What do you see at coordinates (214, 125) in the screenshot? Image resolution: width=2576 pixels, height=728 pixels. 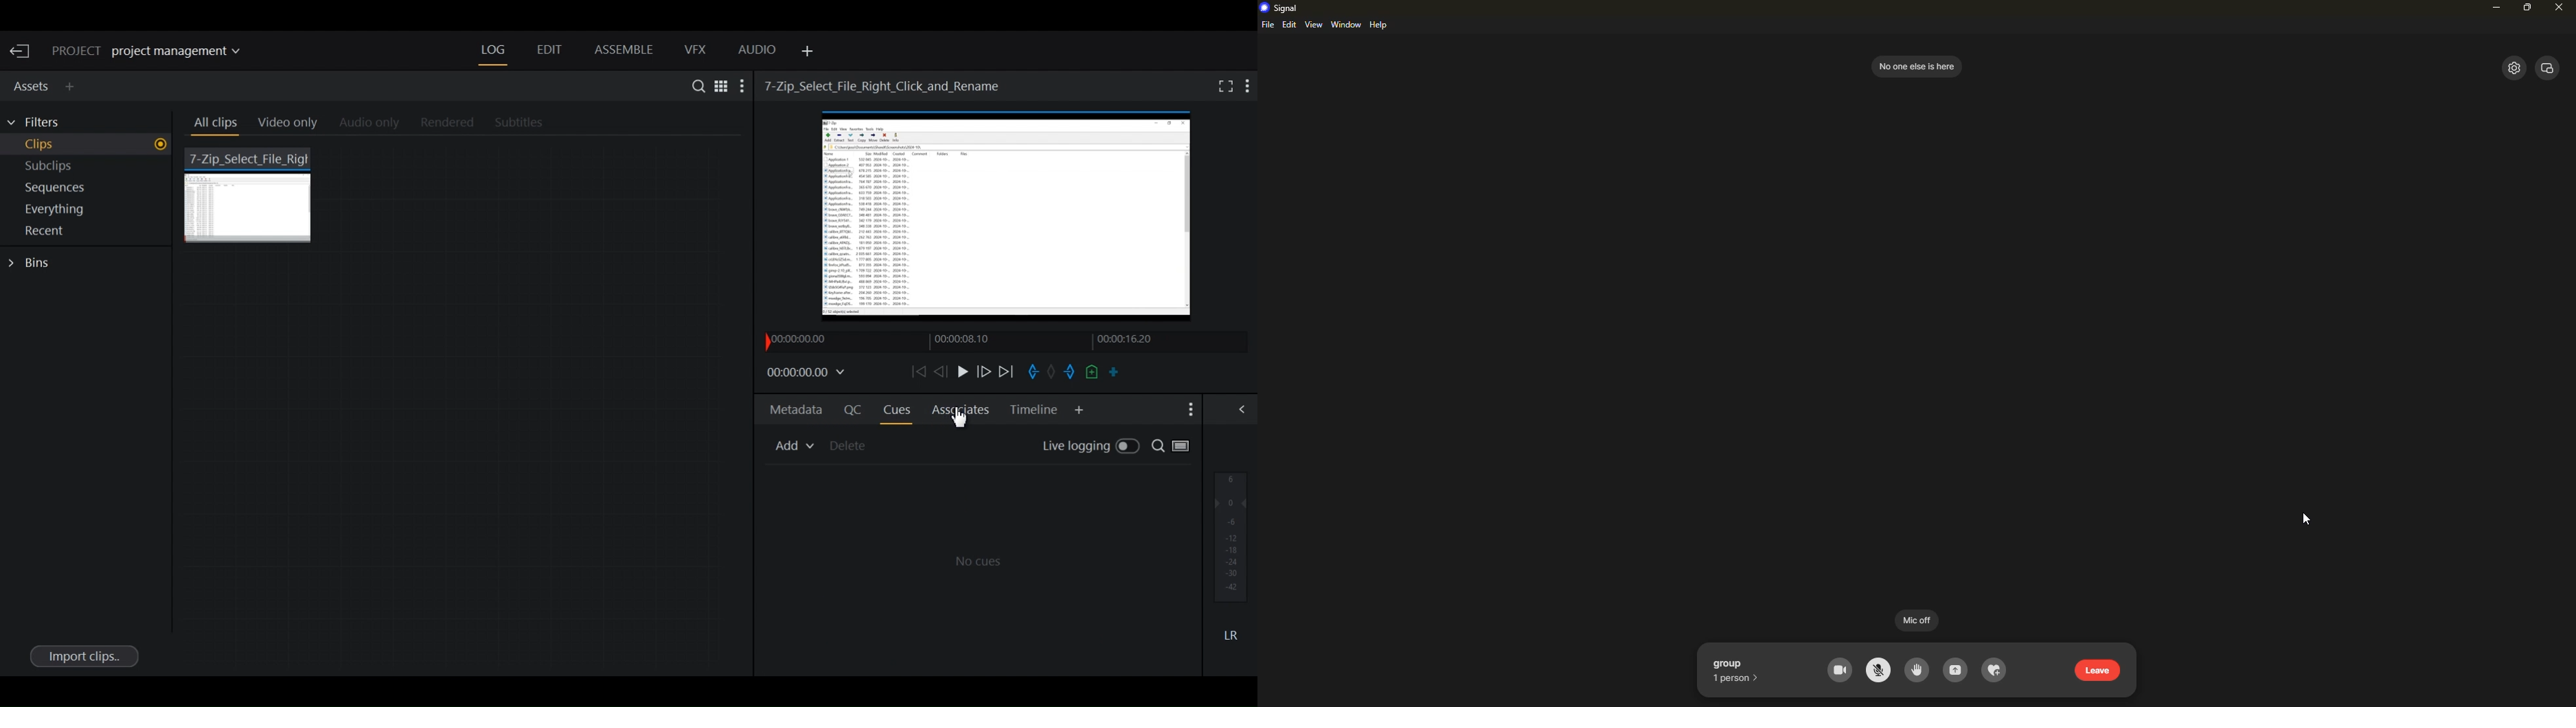 I see `All clips` at bounding box center [214, 125].